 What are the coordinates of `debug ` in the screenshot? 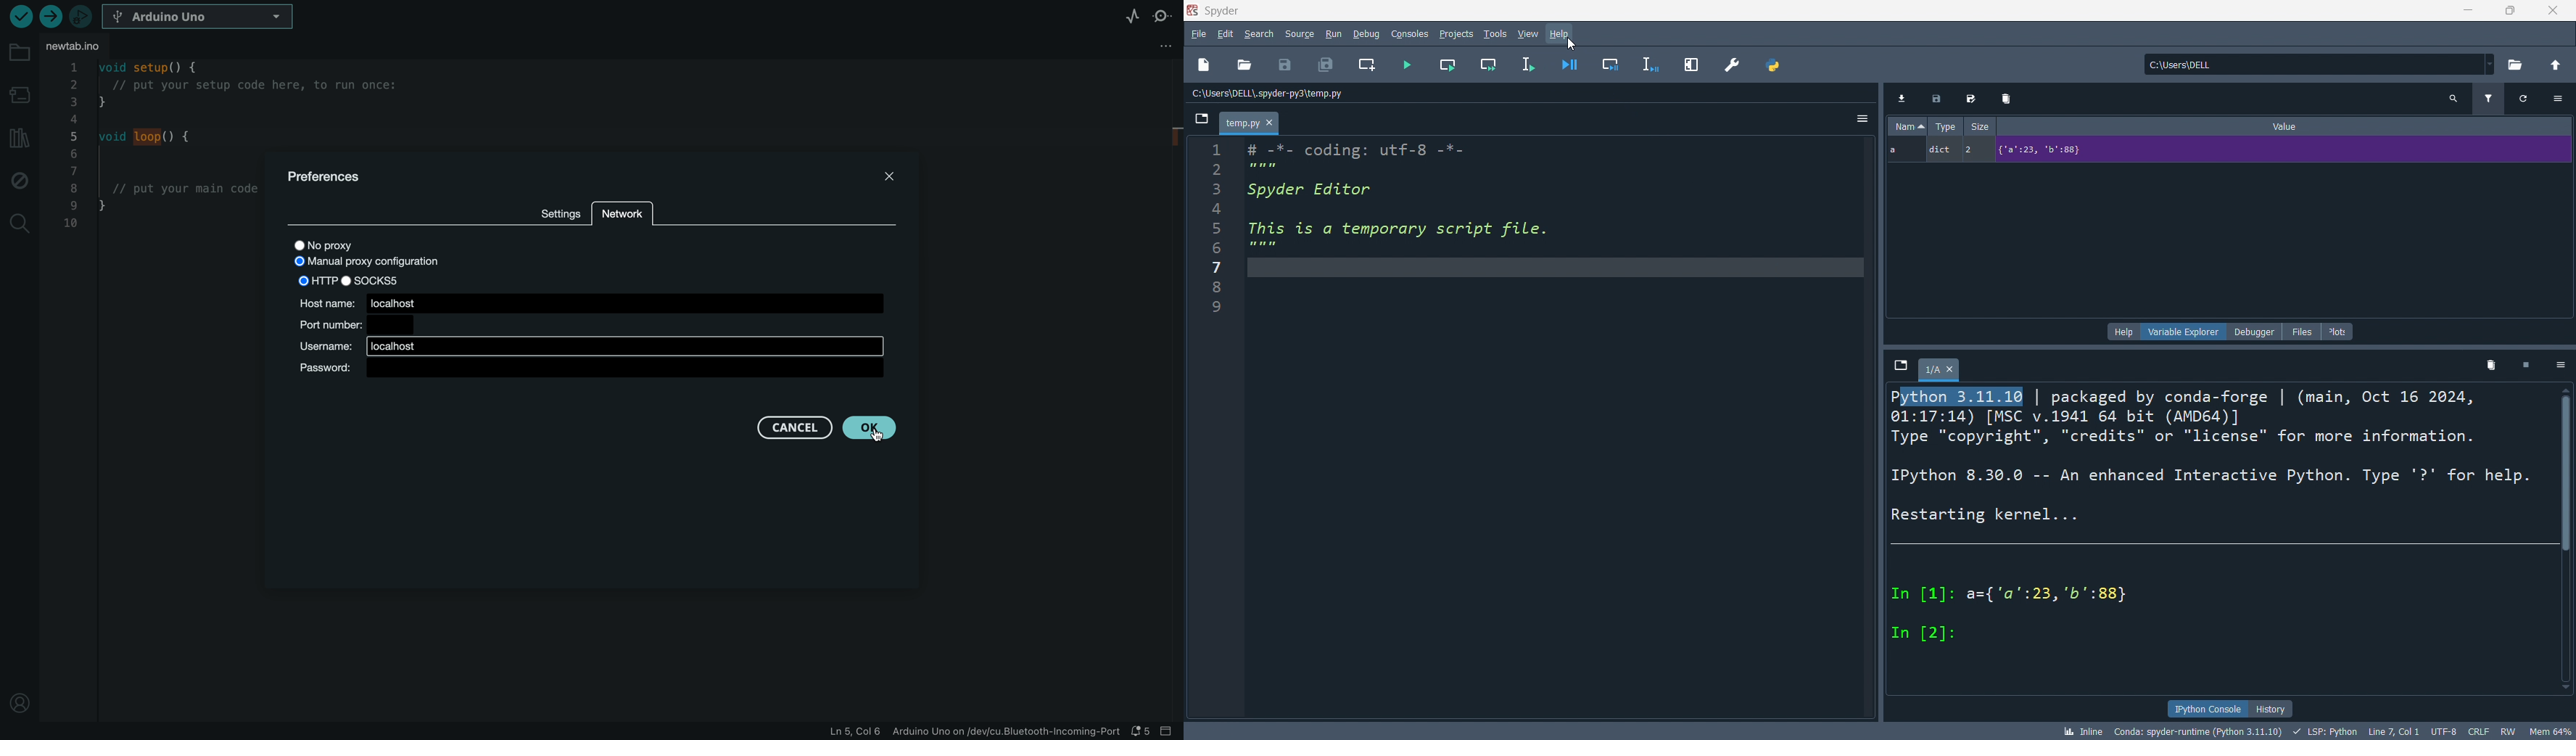 It's located at (1366, 33).